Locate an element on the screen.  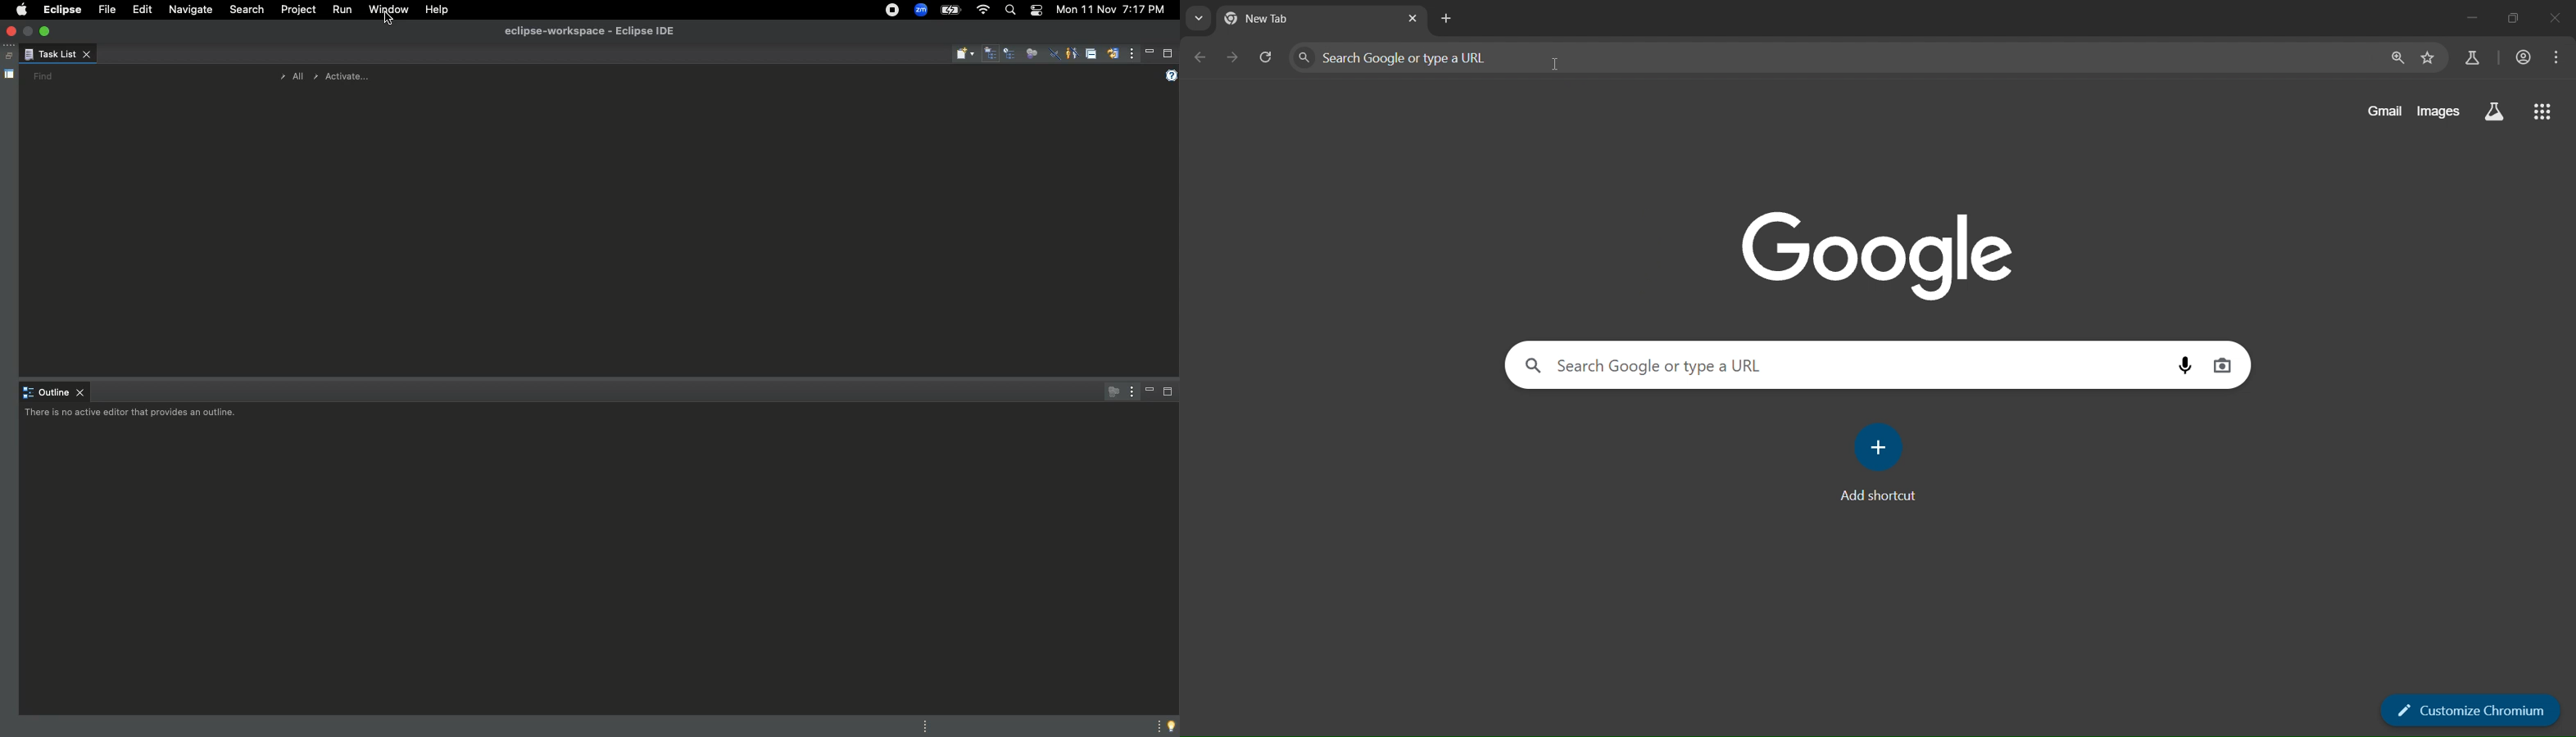
EclipseA is located at coordinates (61, 10).